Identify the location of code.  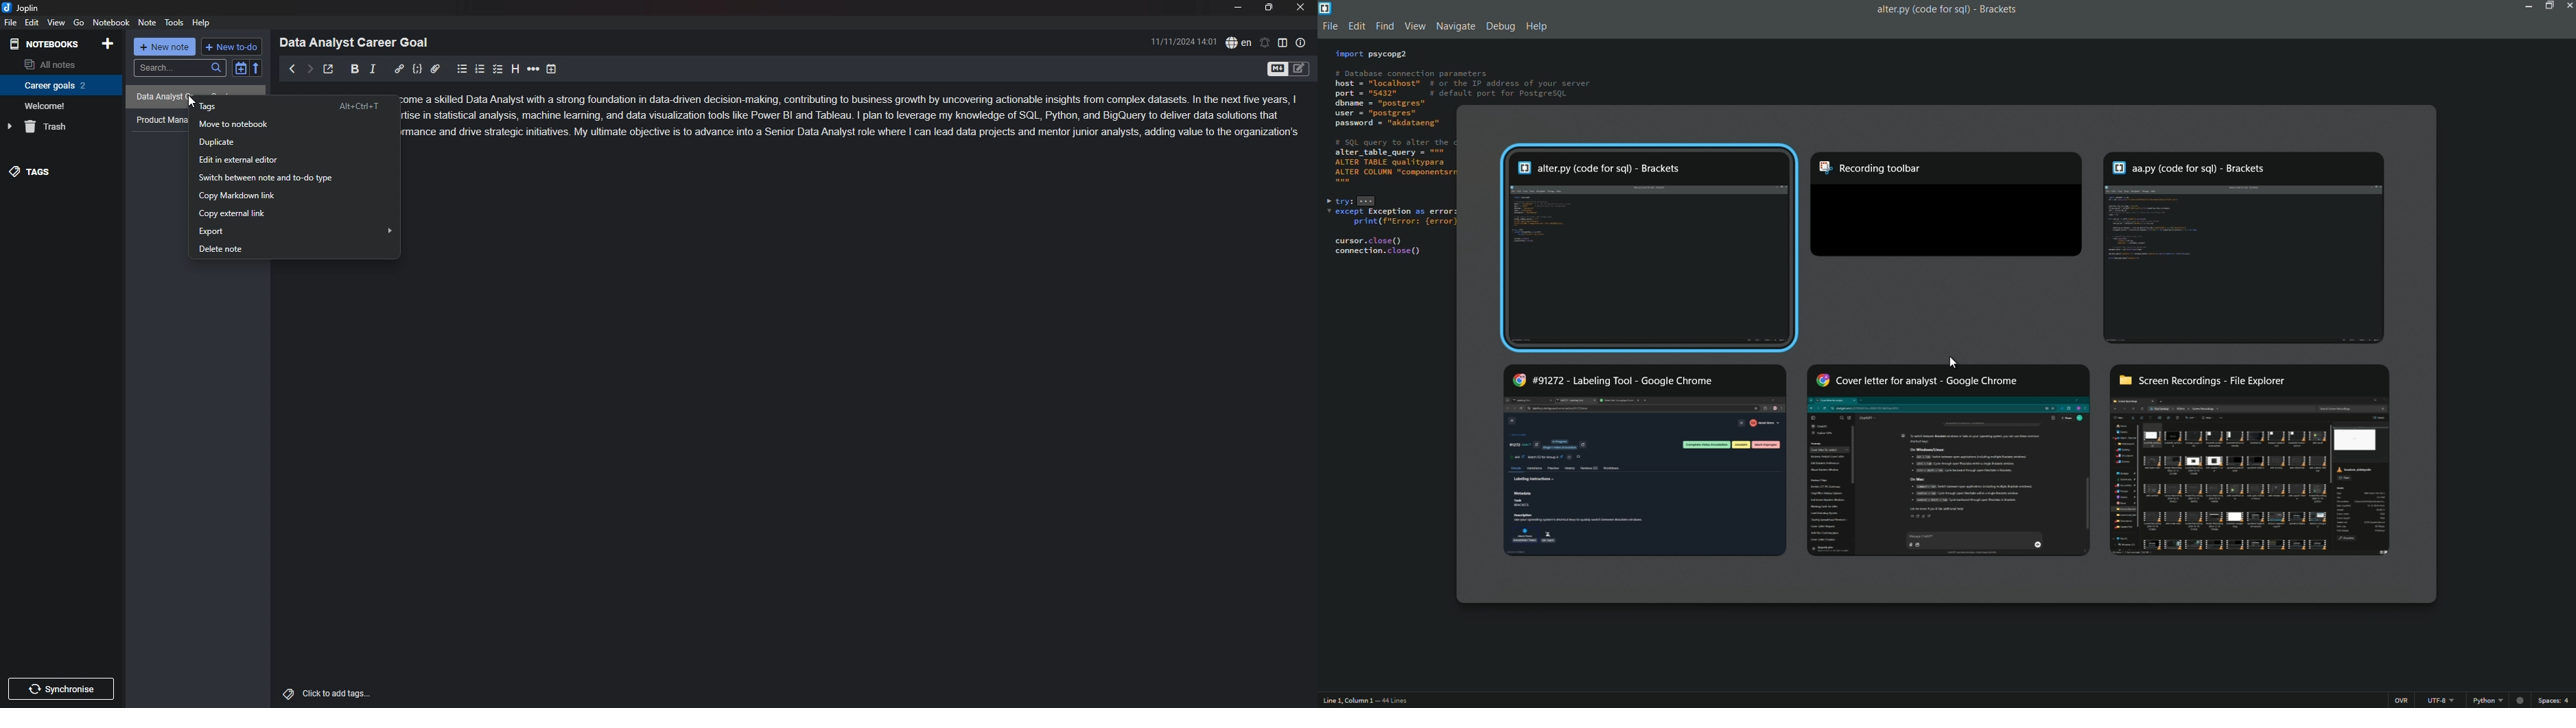
(417, 69).